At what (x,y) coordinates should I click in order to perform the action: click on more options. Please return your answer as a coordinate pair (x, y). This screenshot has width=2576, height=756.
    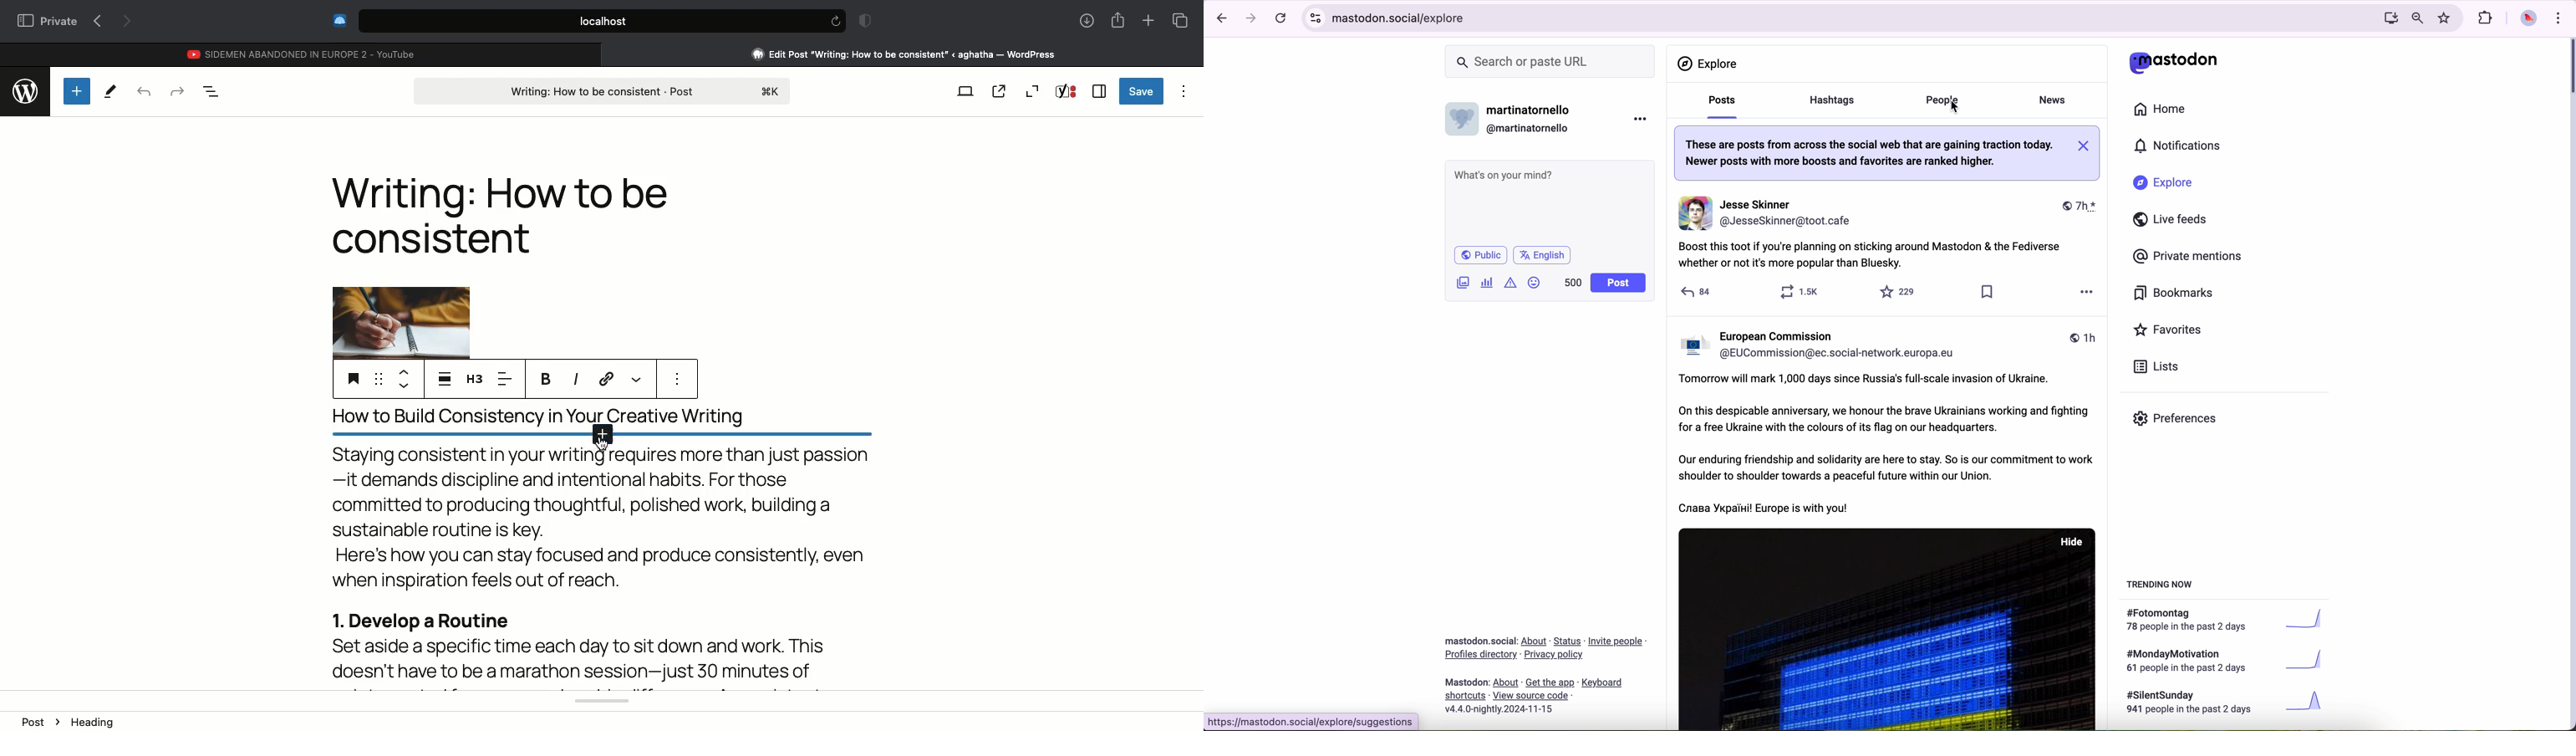
    Looking at the image, I should click on (680, 381).